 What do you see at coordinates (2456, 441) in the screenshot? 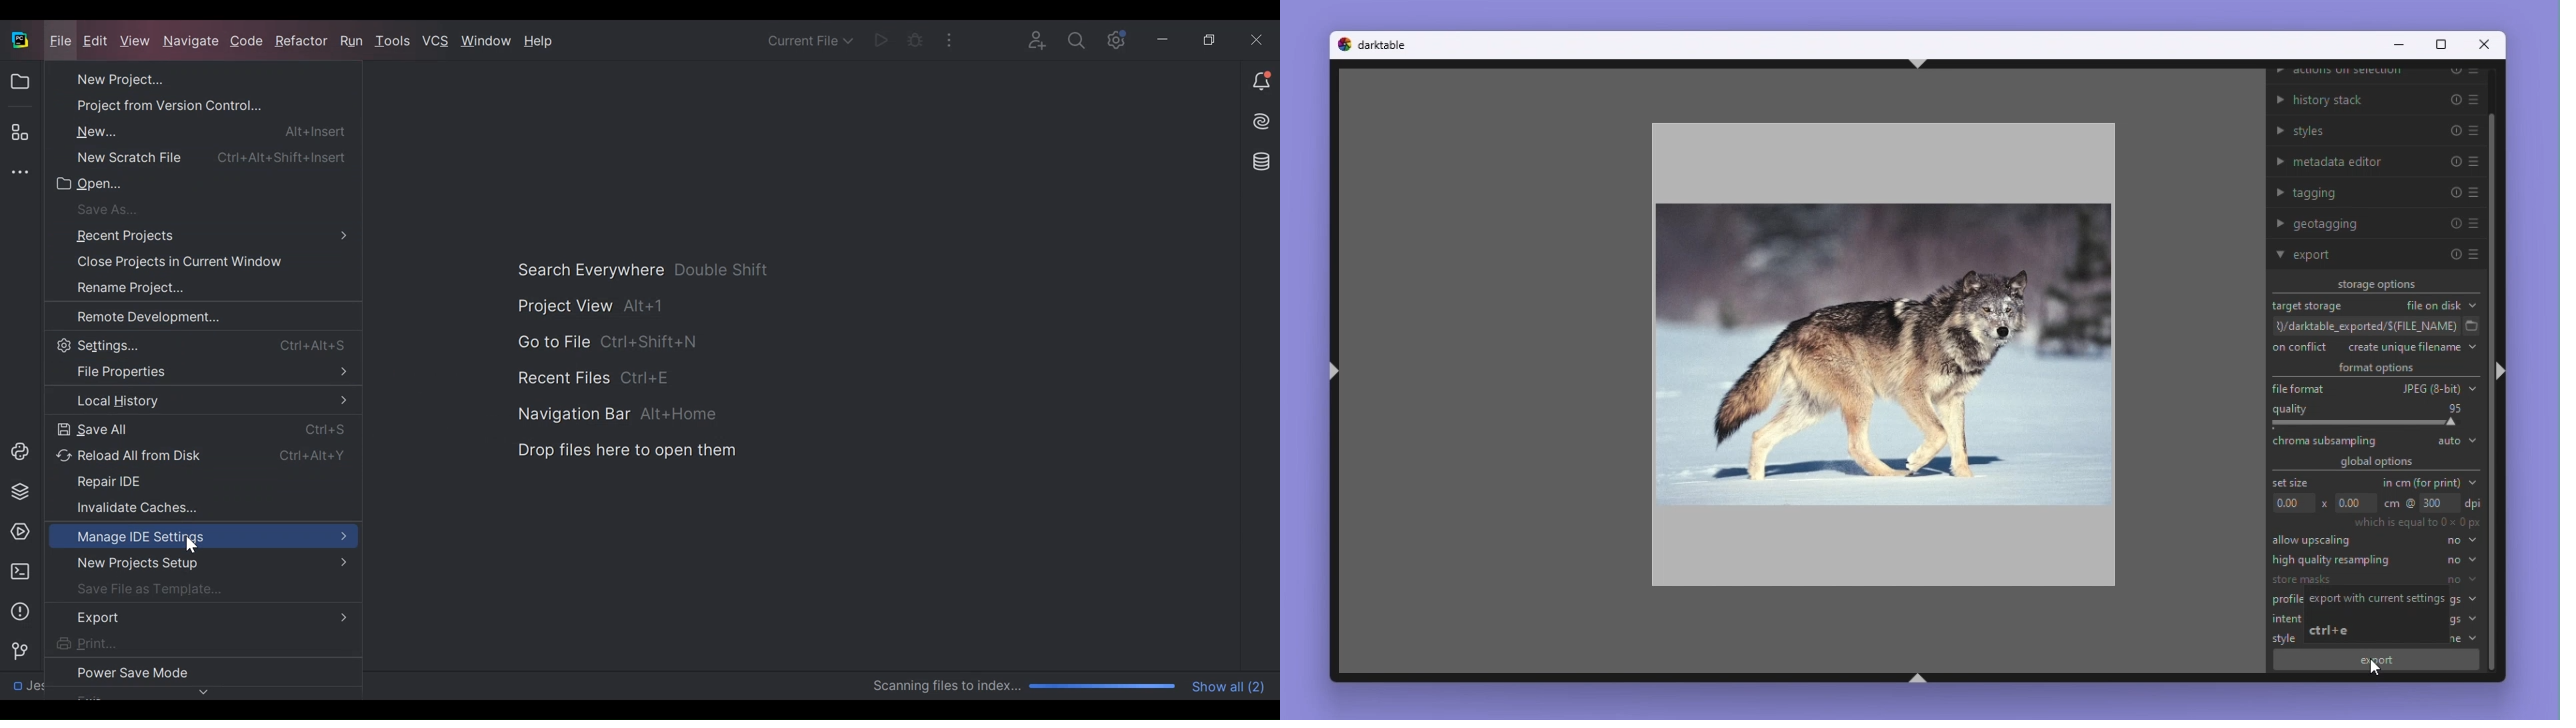
I see `Auto` at bounding box center [2456, 441].